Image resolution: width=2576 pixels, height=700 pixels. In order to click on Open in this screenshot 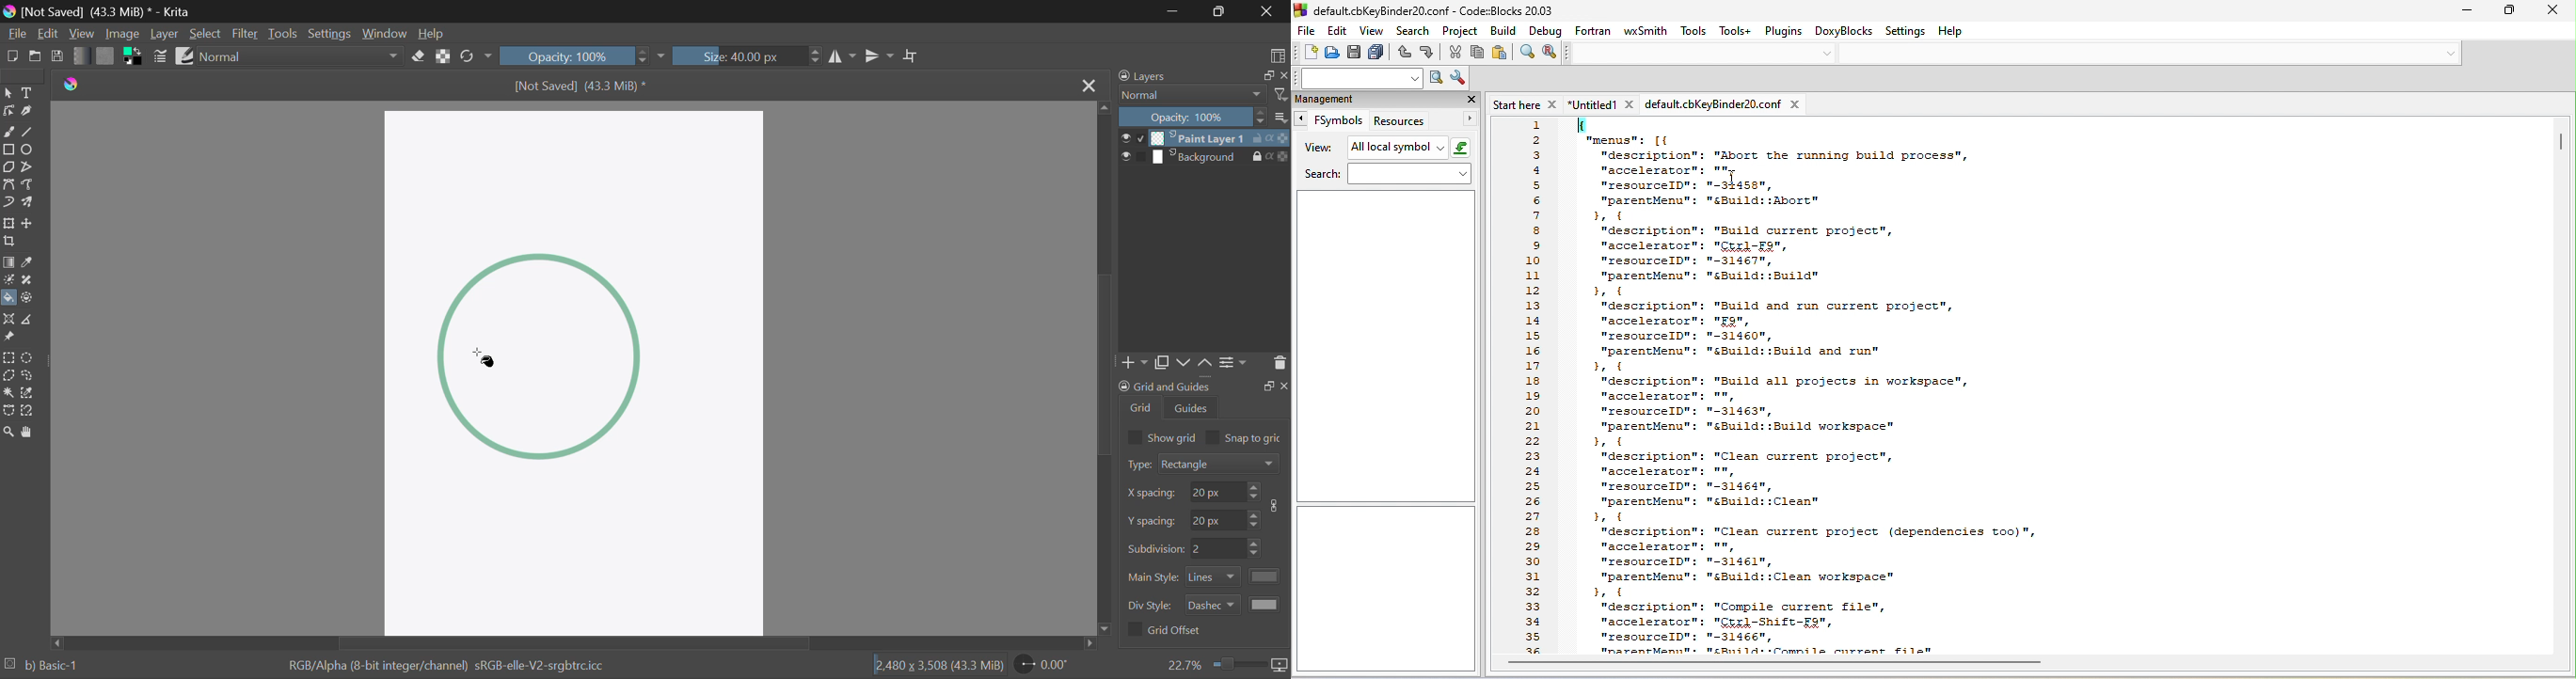, I will do `click(36, 55)`.